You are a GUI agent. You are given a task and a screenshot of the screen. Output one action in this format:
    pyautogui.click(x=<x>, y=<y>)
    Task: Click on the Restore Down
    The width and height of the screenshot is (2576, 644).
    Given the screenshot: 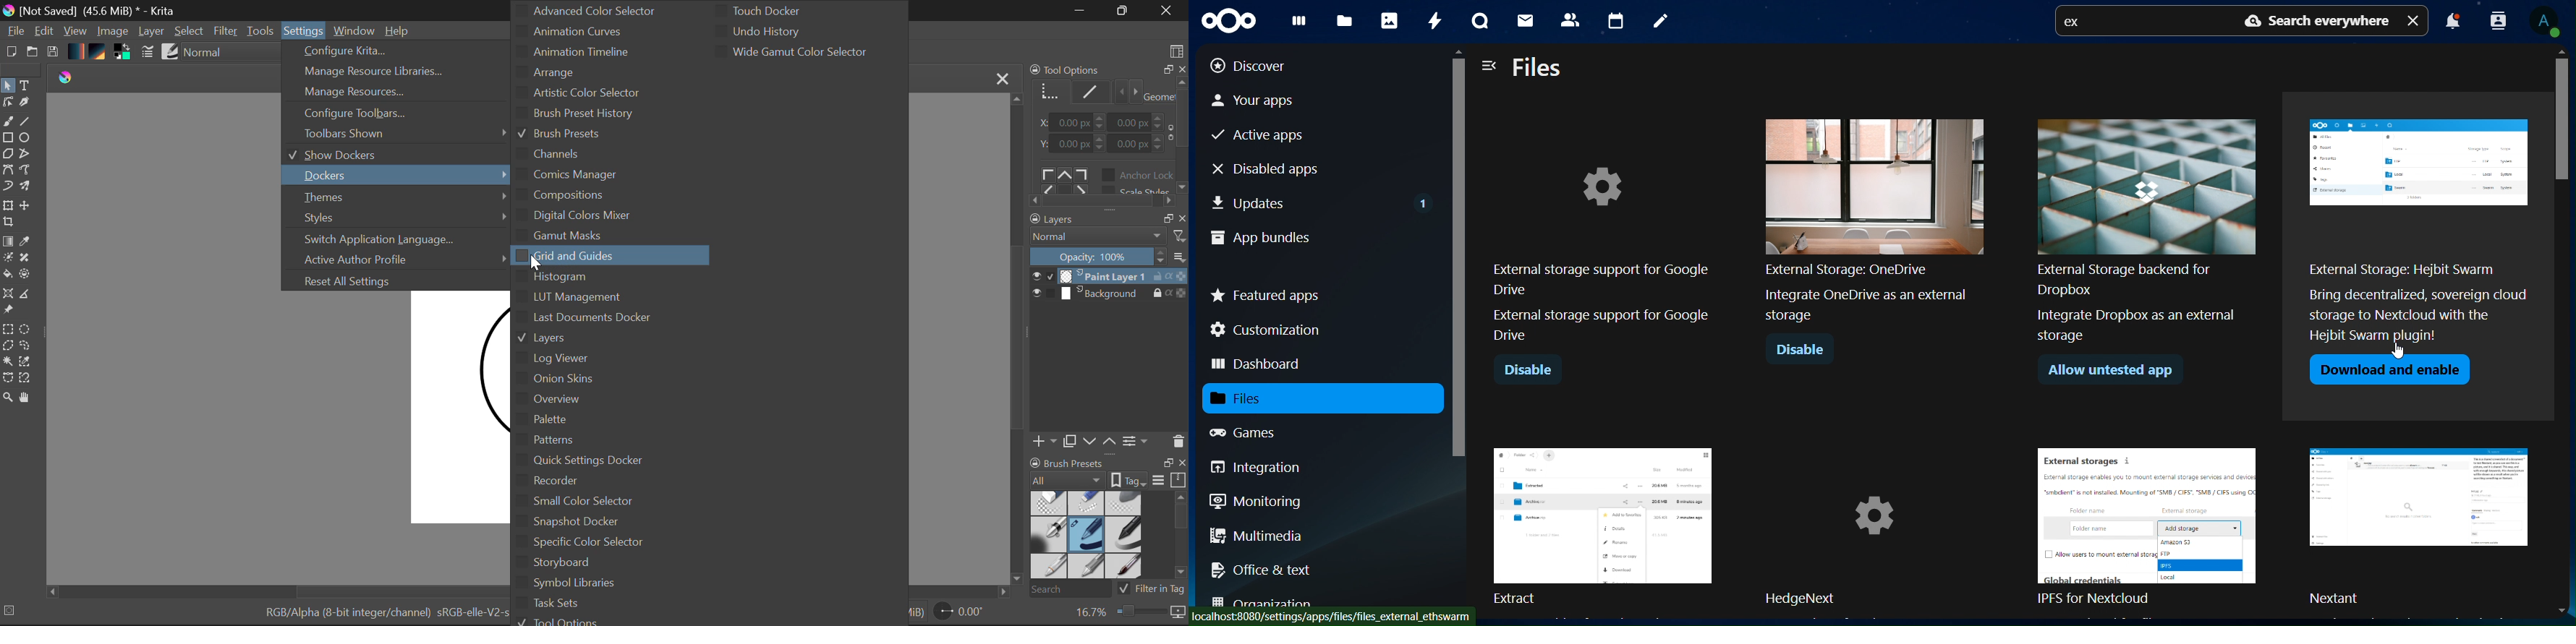 What is the action you would take?
    pyautogui.click(x=1080, y=11)
    